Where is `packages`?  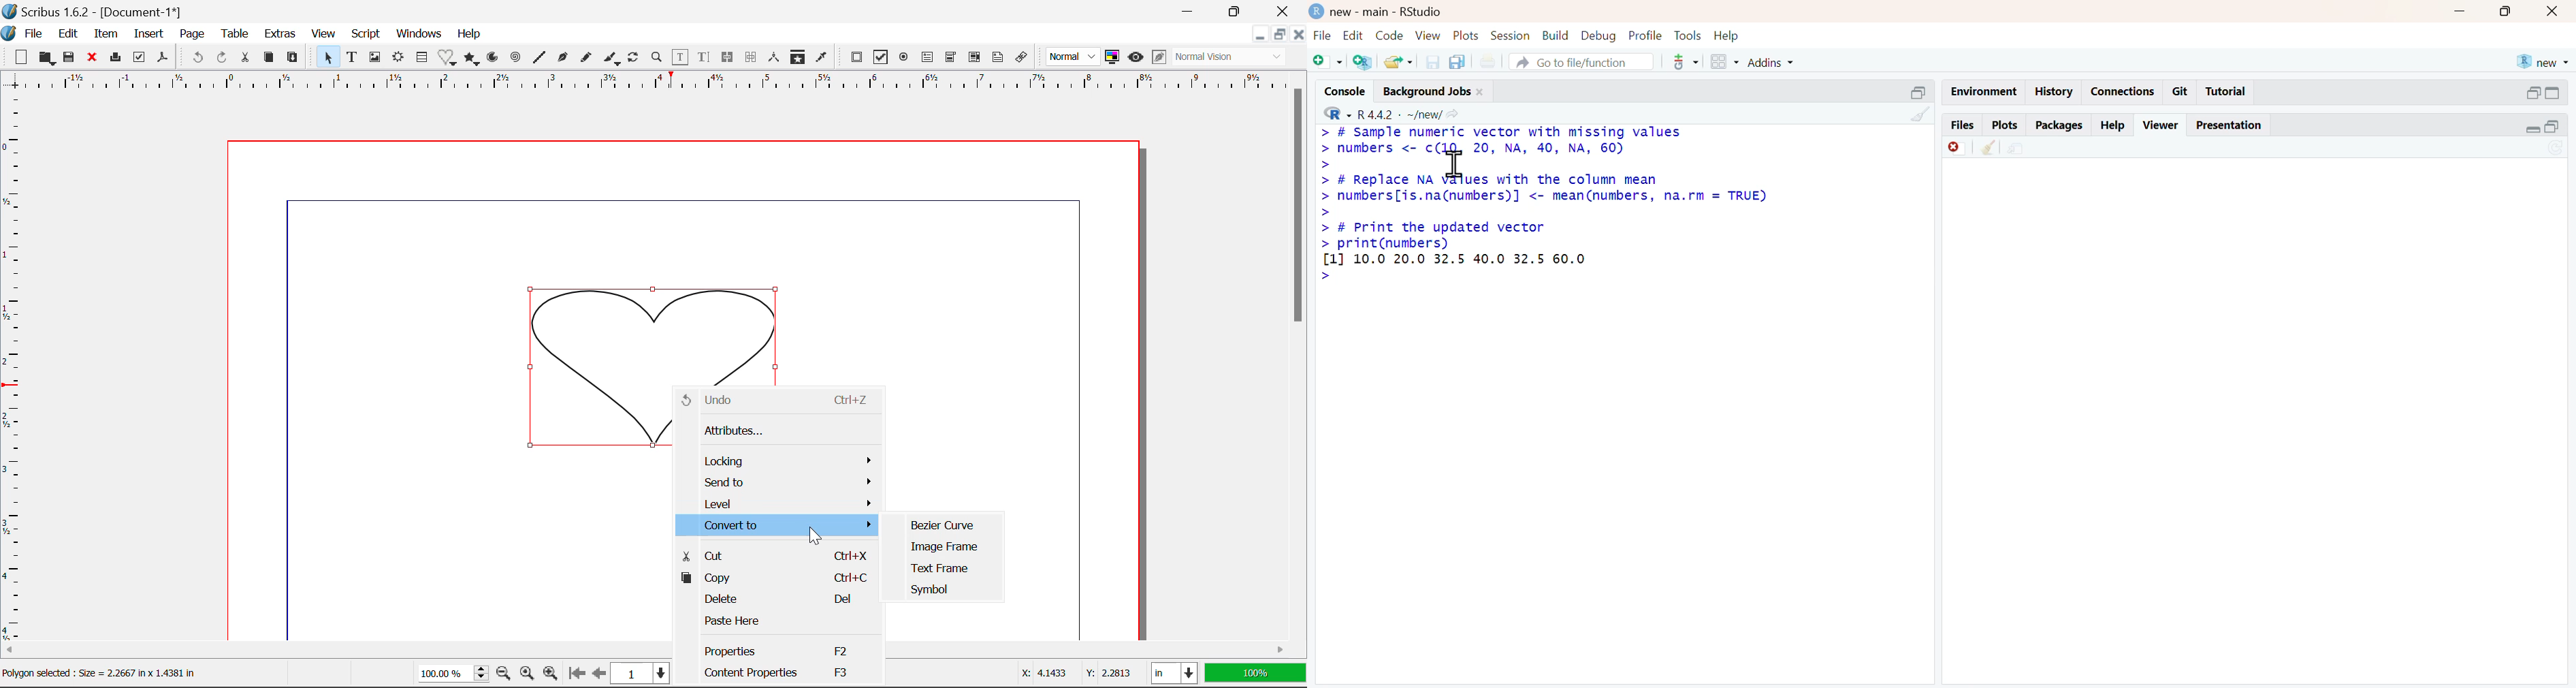
packages is located at coordinates (2060, 127).